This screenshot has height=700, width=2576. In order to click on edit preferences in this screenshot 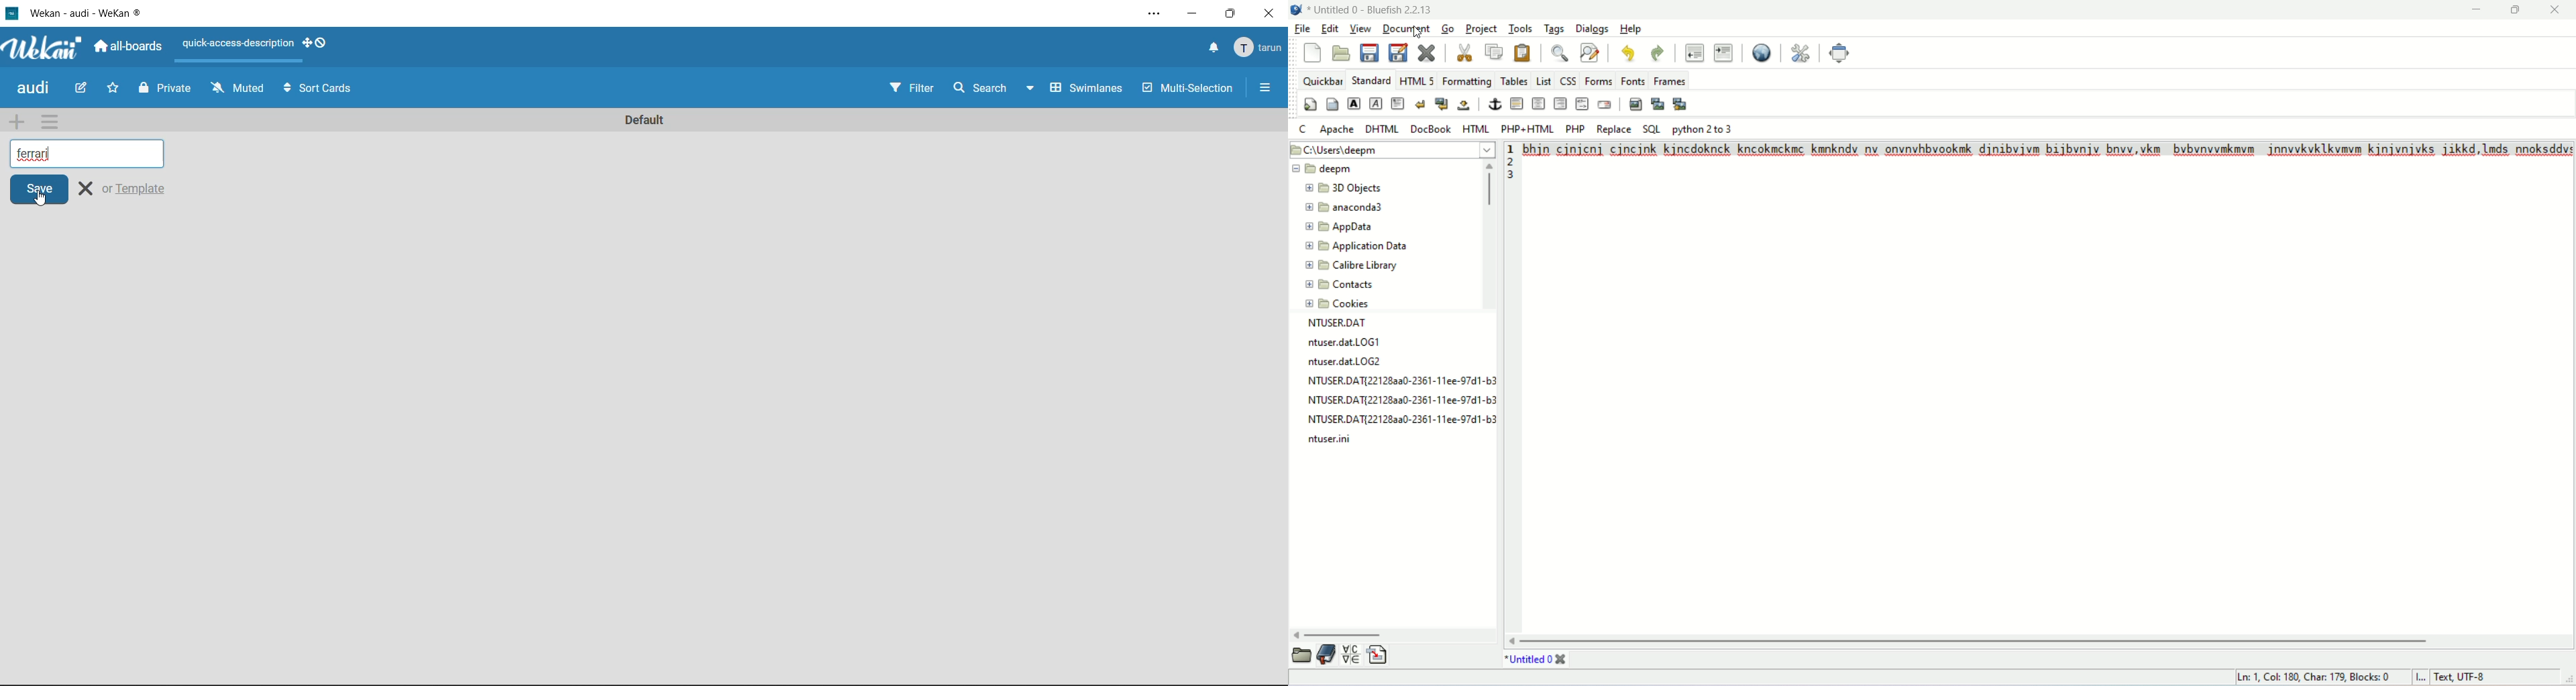, I will do `click(1801, 53)`.